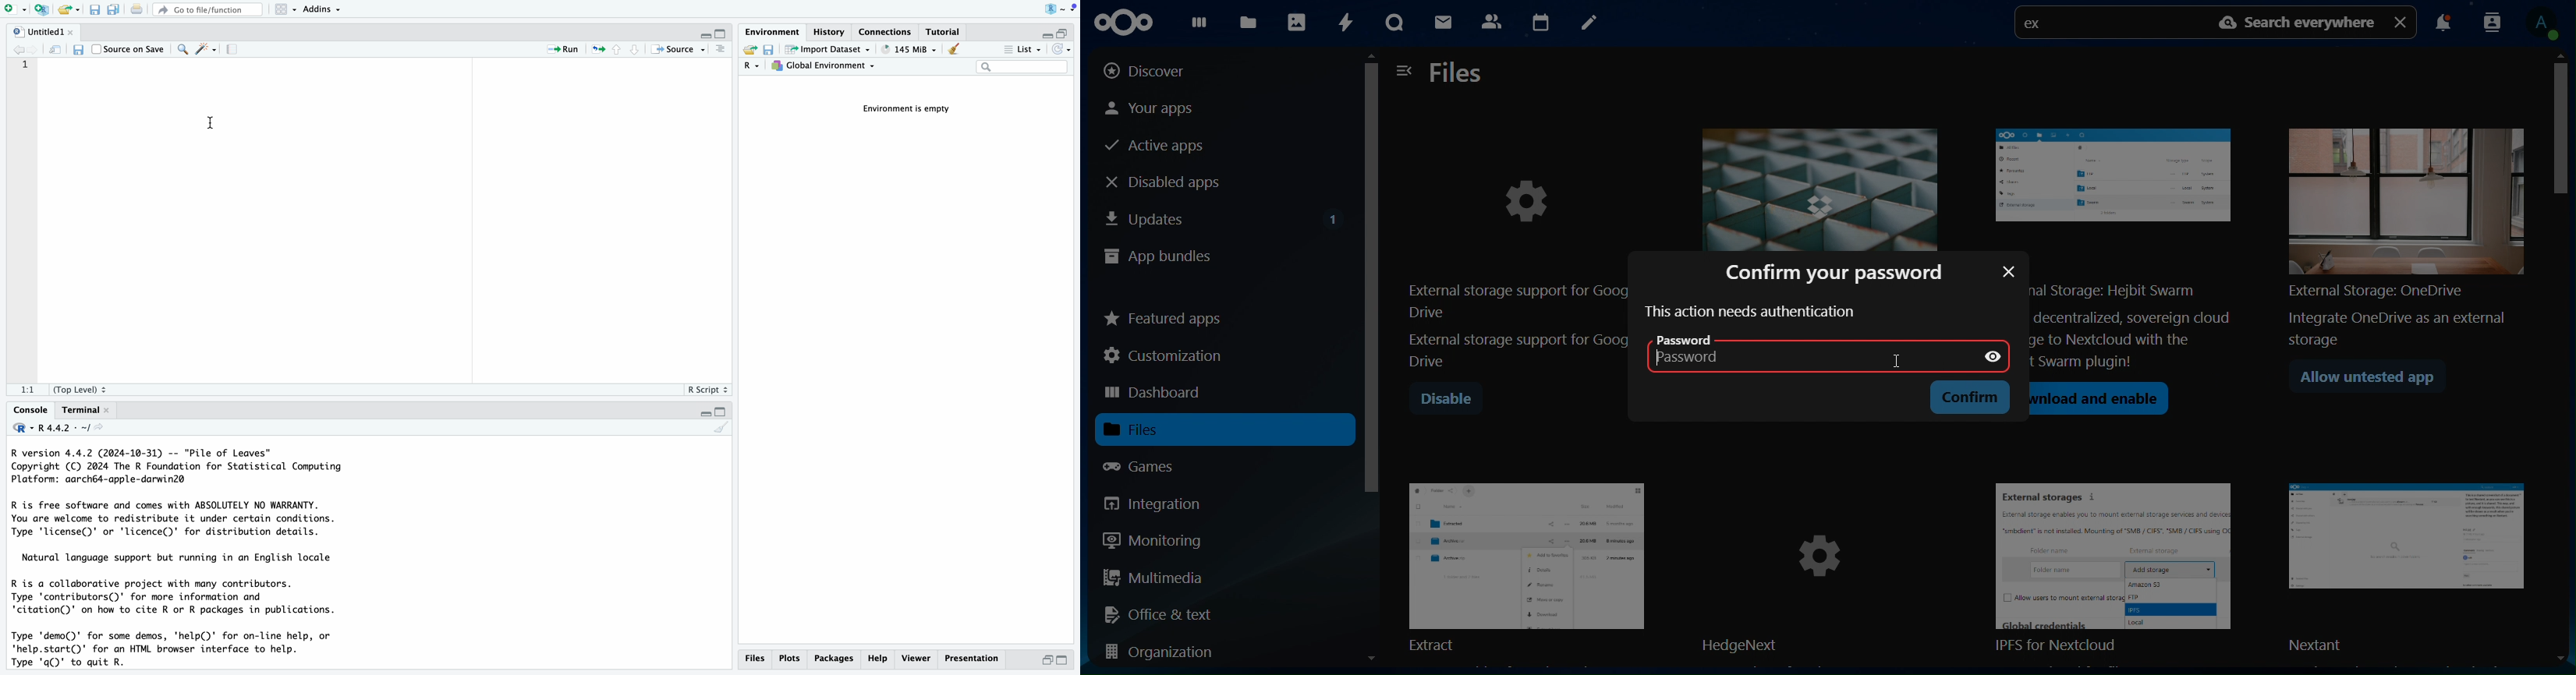 The height and width of the screenshot is (700, 2576). Describe the element at coordinates (1043, 9) in the screenshot. I see `R logo` at that location.